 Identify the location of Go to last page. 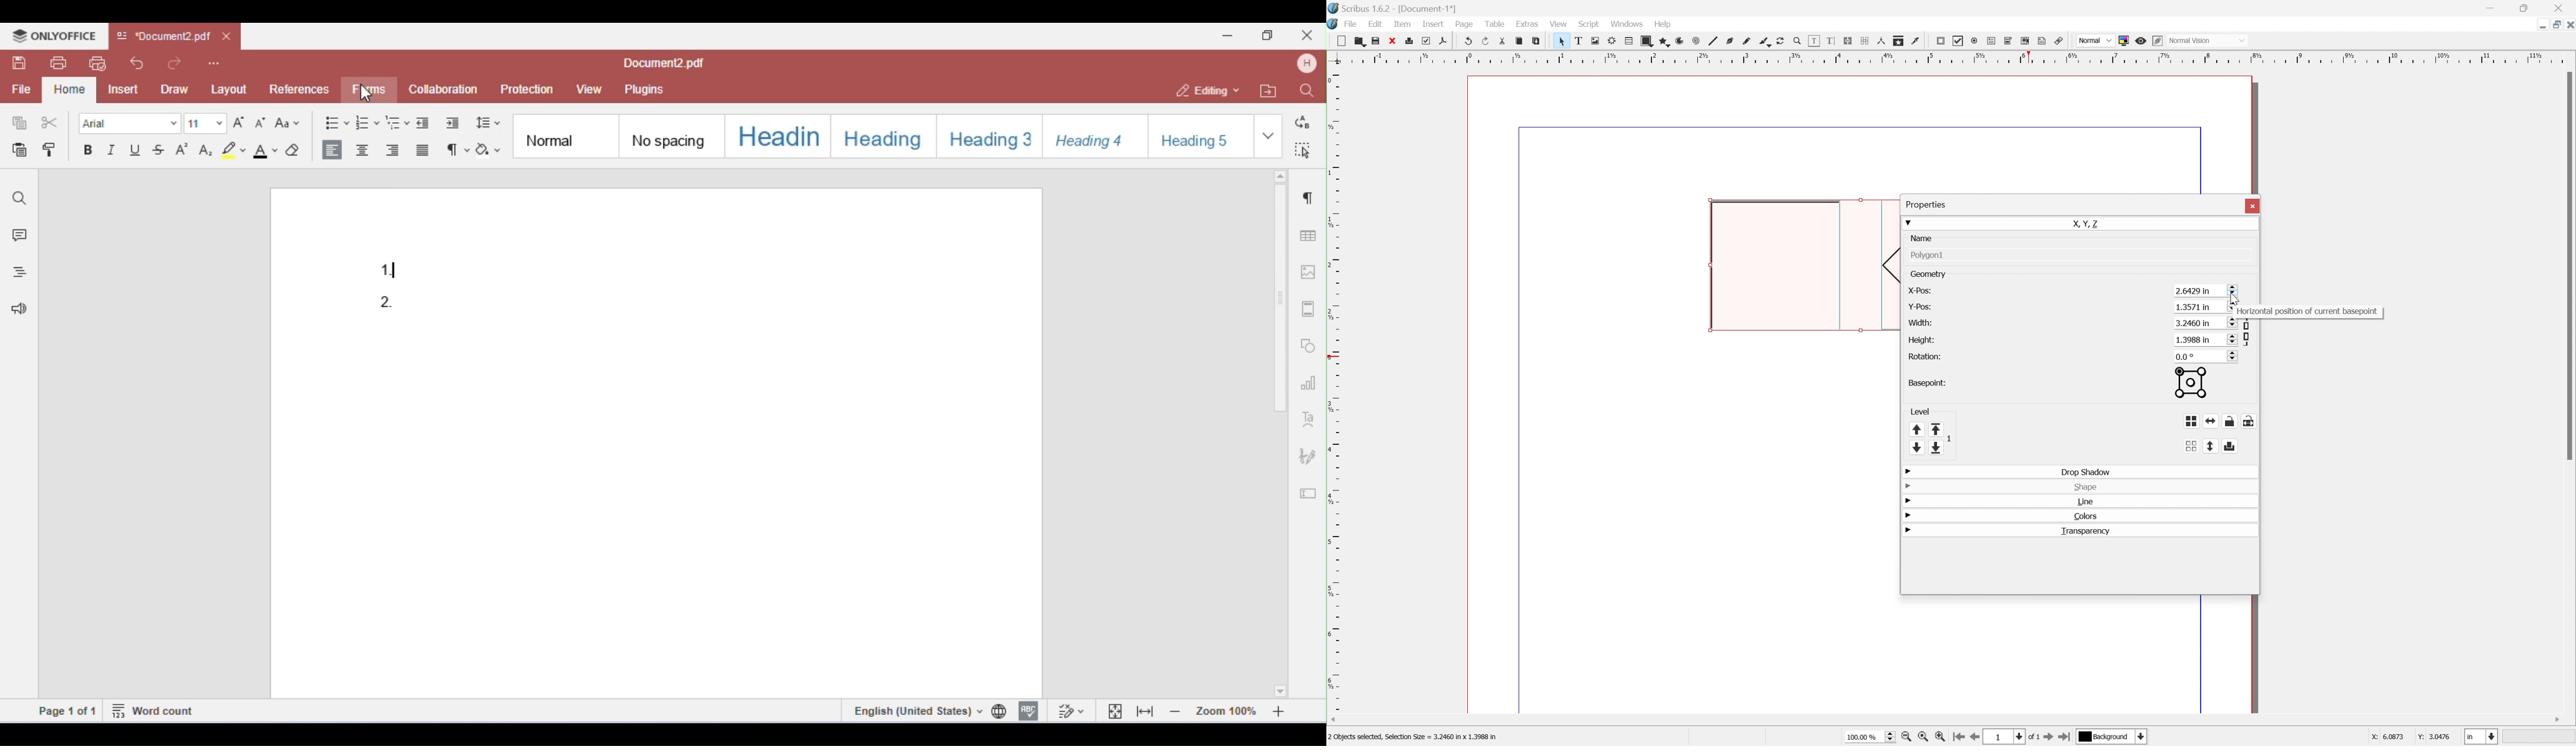
(2066, 735).